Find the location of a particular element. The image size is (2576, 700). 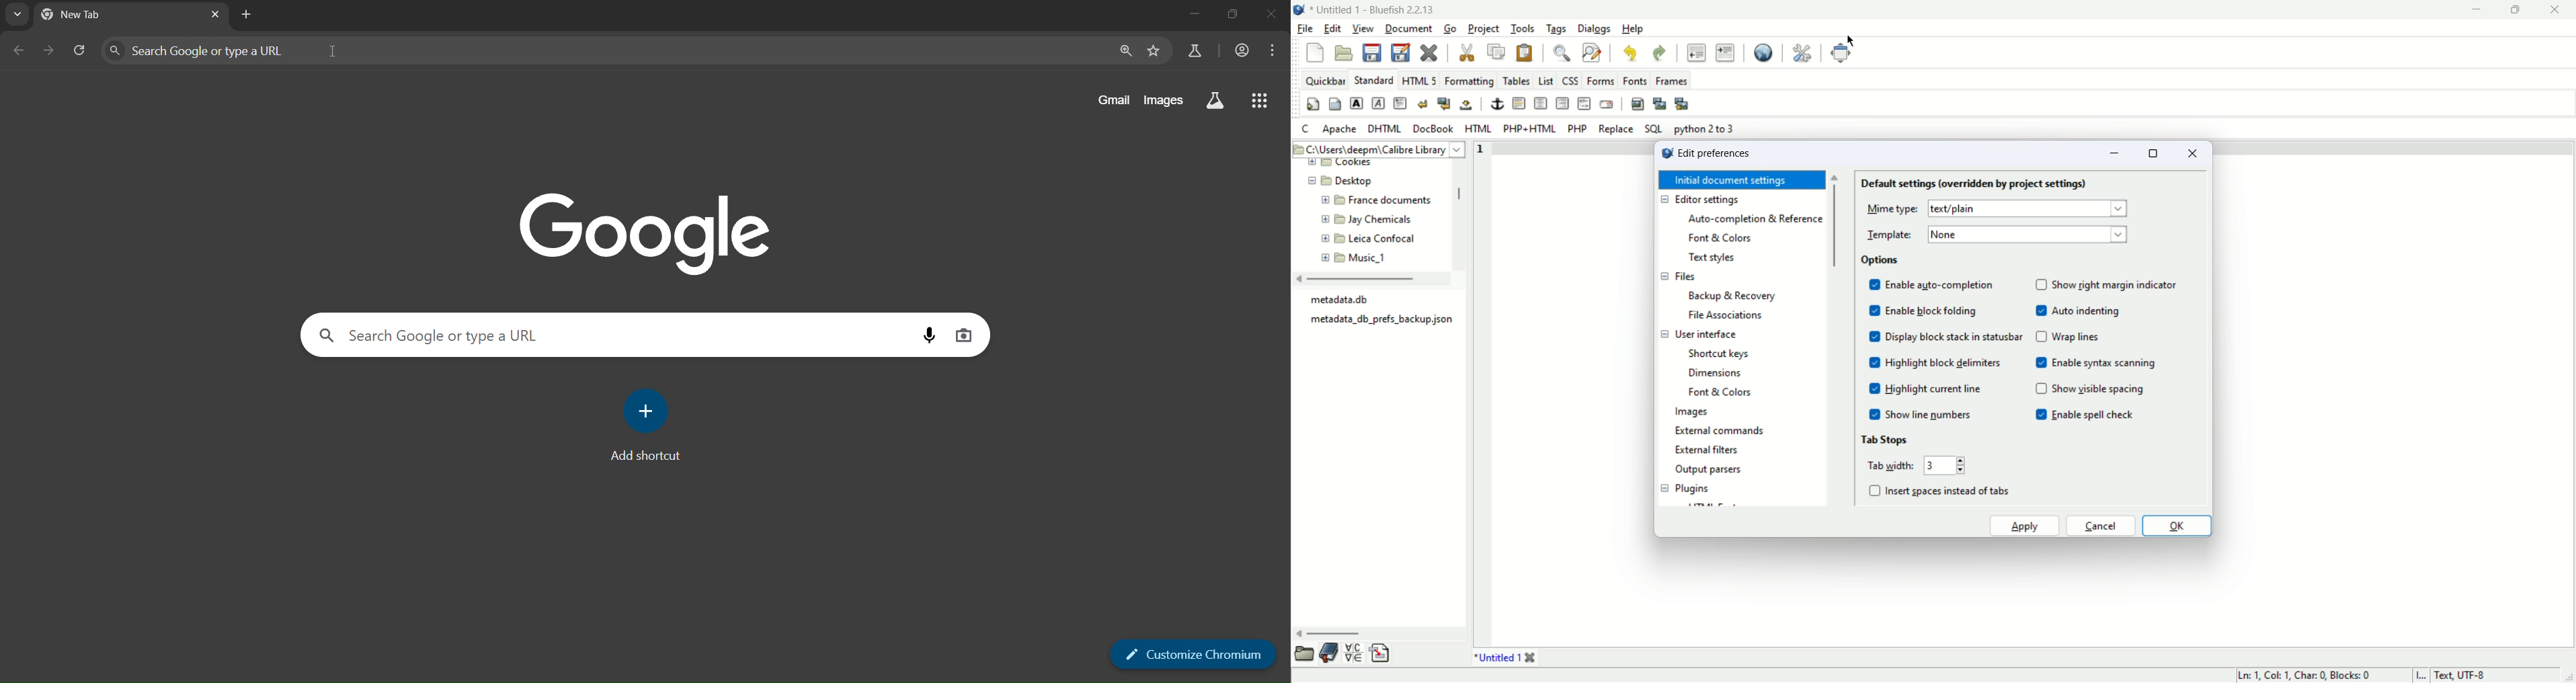

customize chromium is located at coordinates (1195, 653).